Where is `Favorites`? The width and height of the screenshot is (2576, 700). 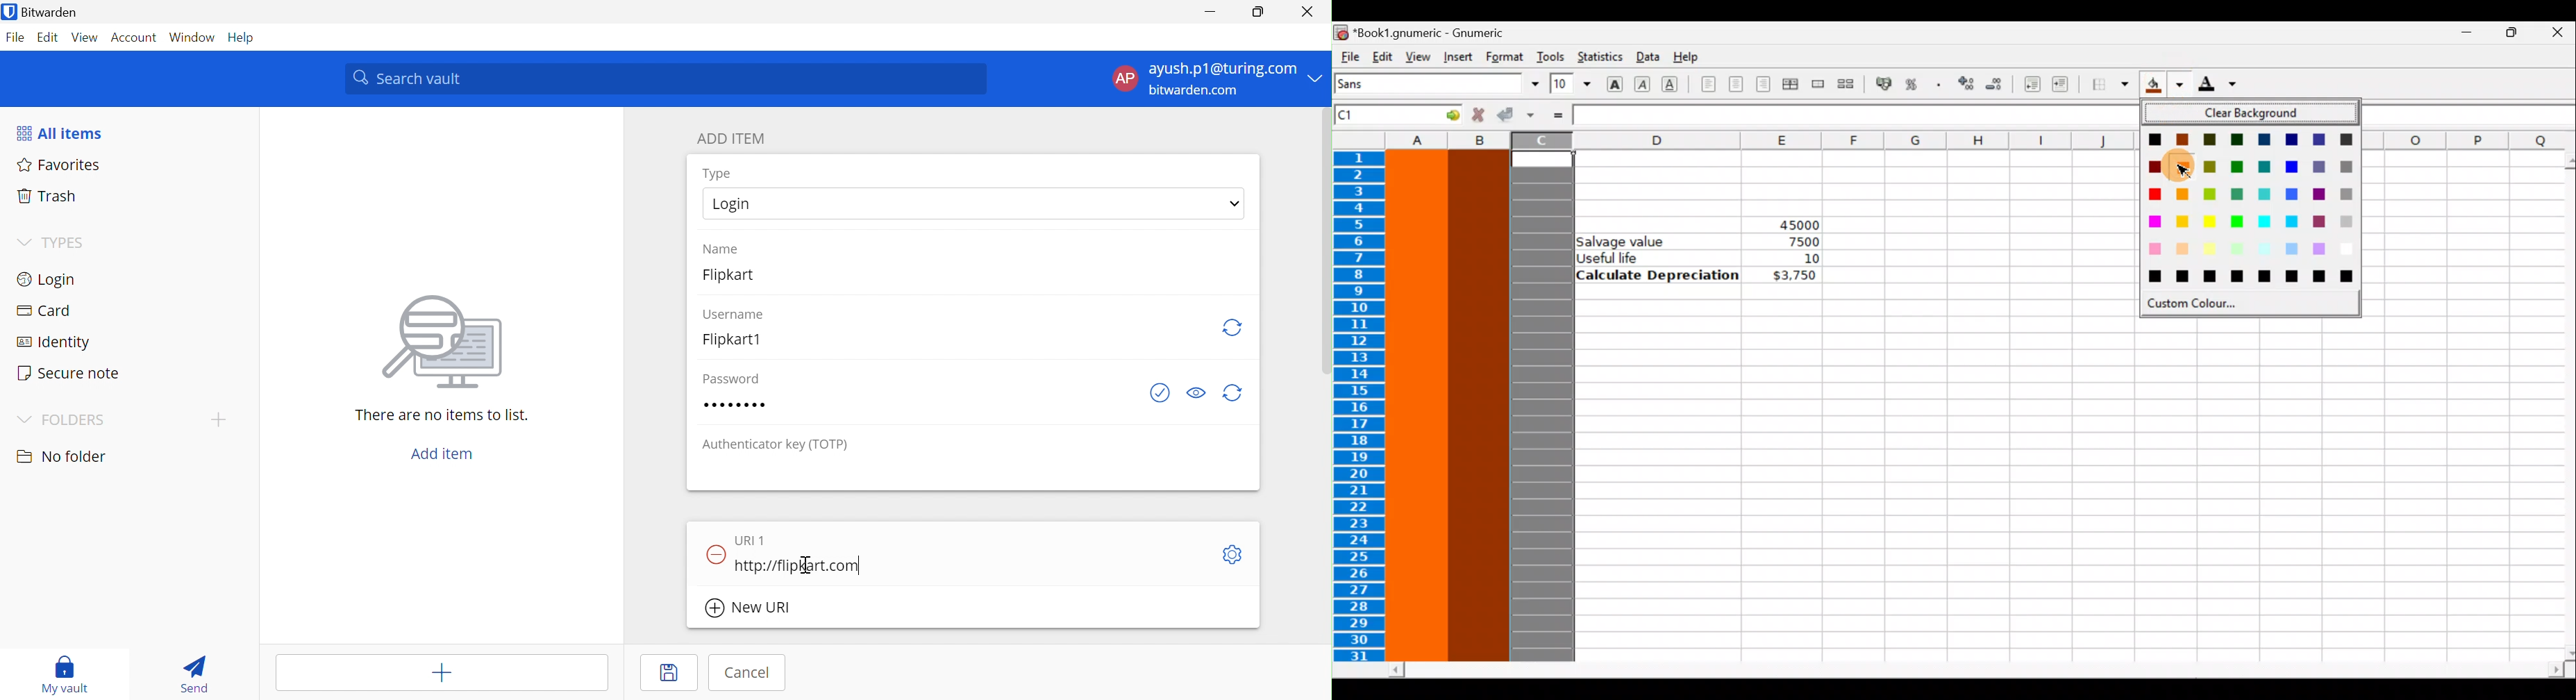
Favorites is located at coordinates (60, 166).